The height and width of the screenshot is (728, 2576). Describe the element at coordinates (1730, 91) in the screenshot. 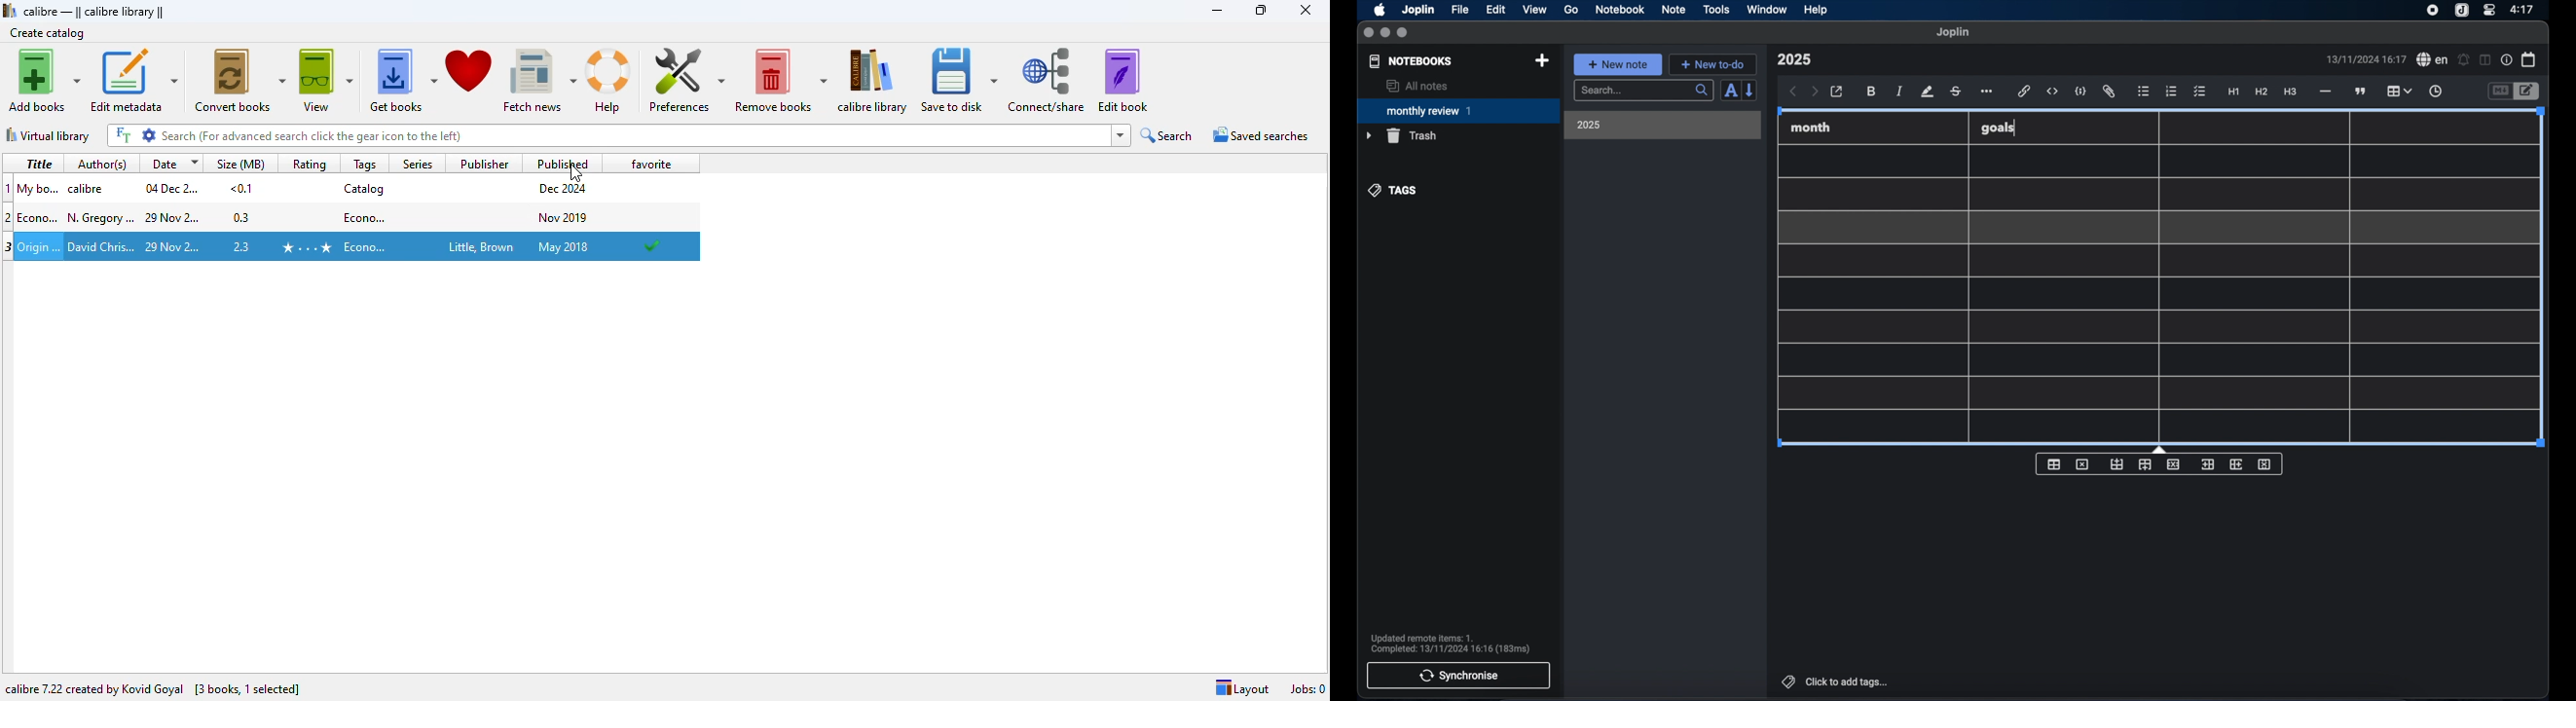

I see `sort order field` at that location.